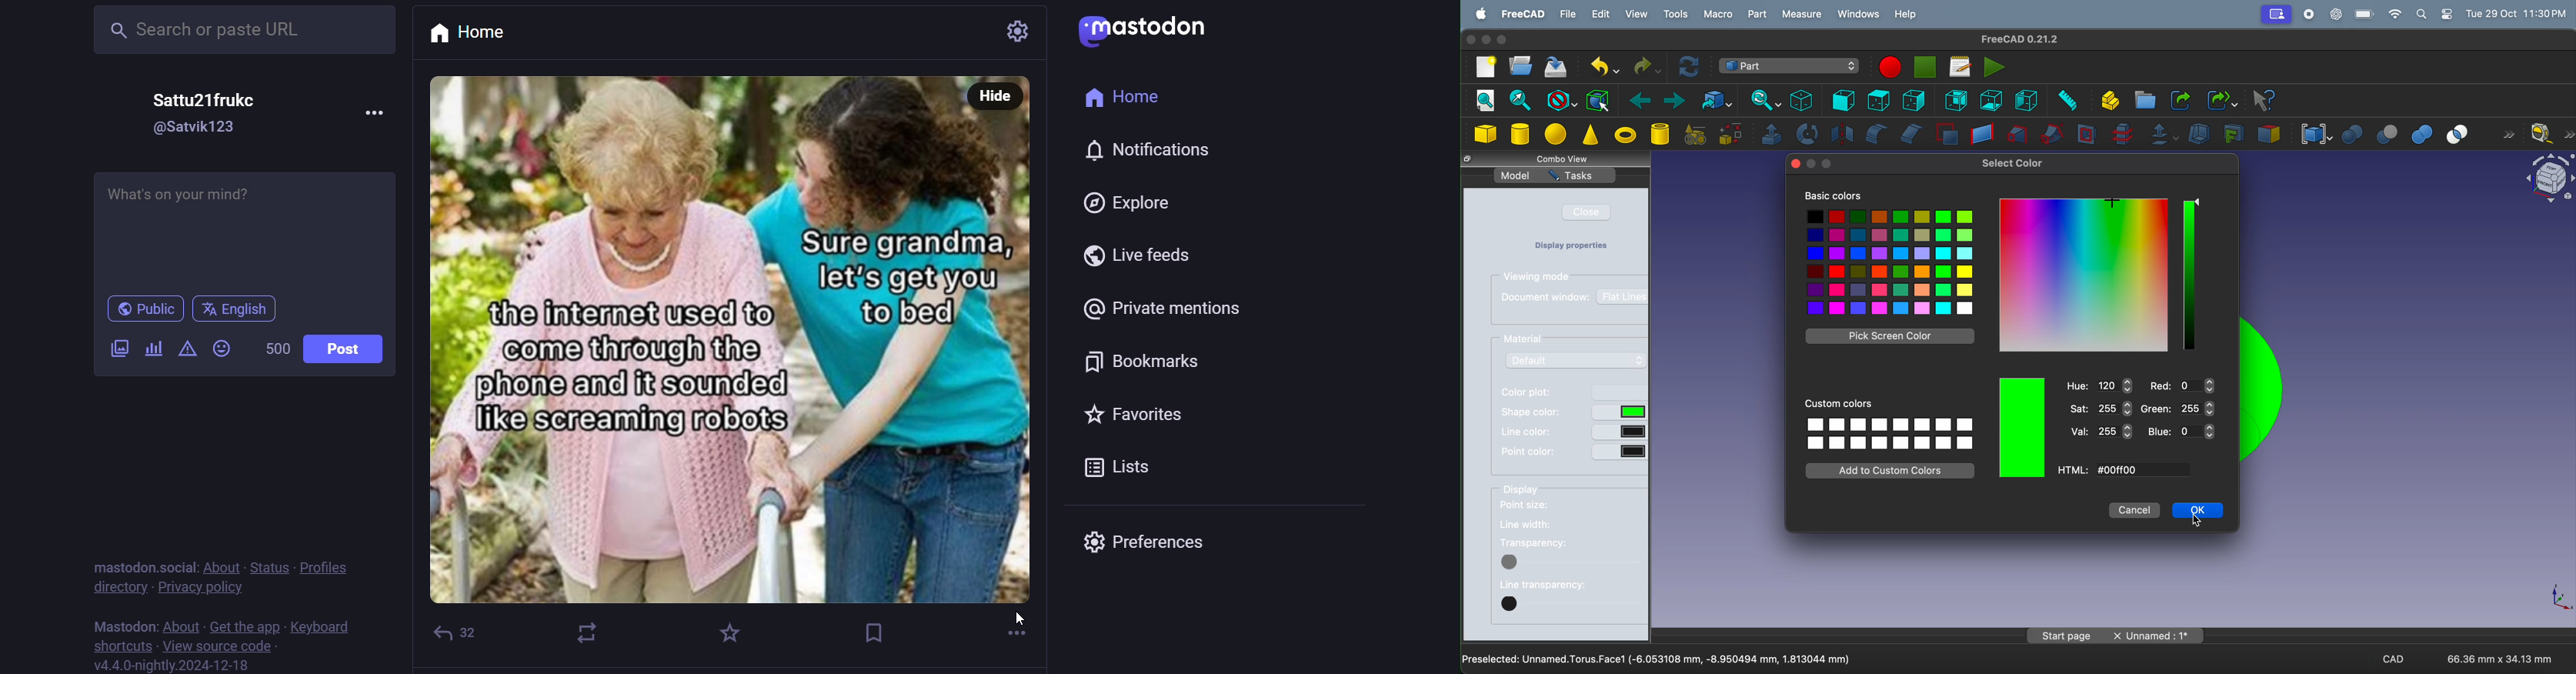  I want to click on boost, so click(589, 633).